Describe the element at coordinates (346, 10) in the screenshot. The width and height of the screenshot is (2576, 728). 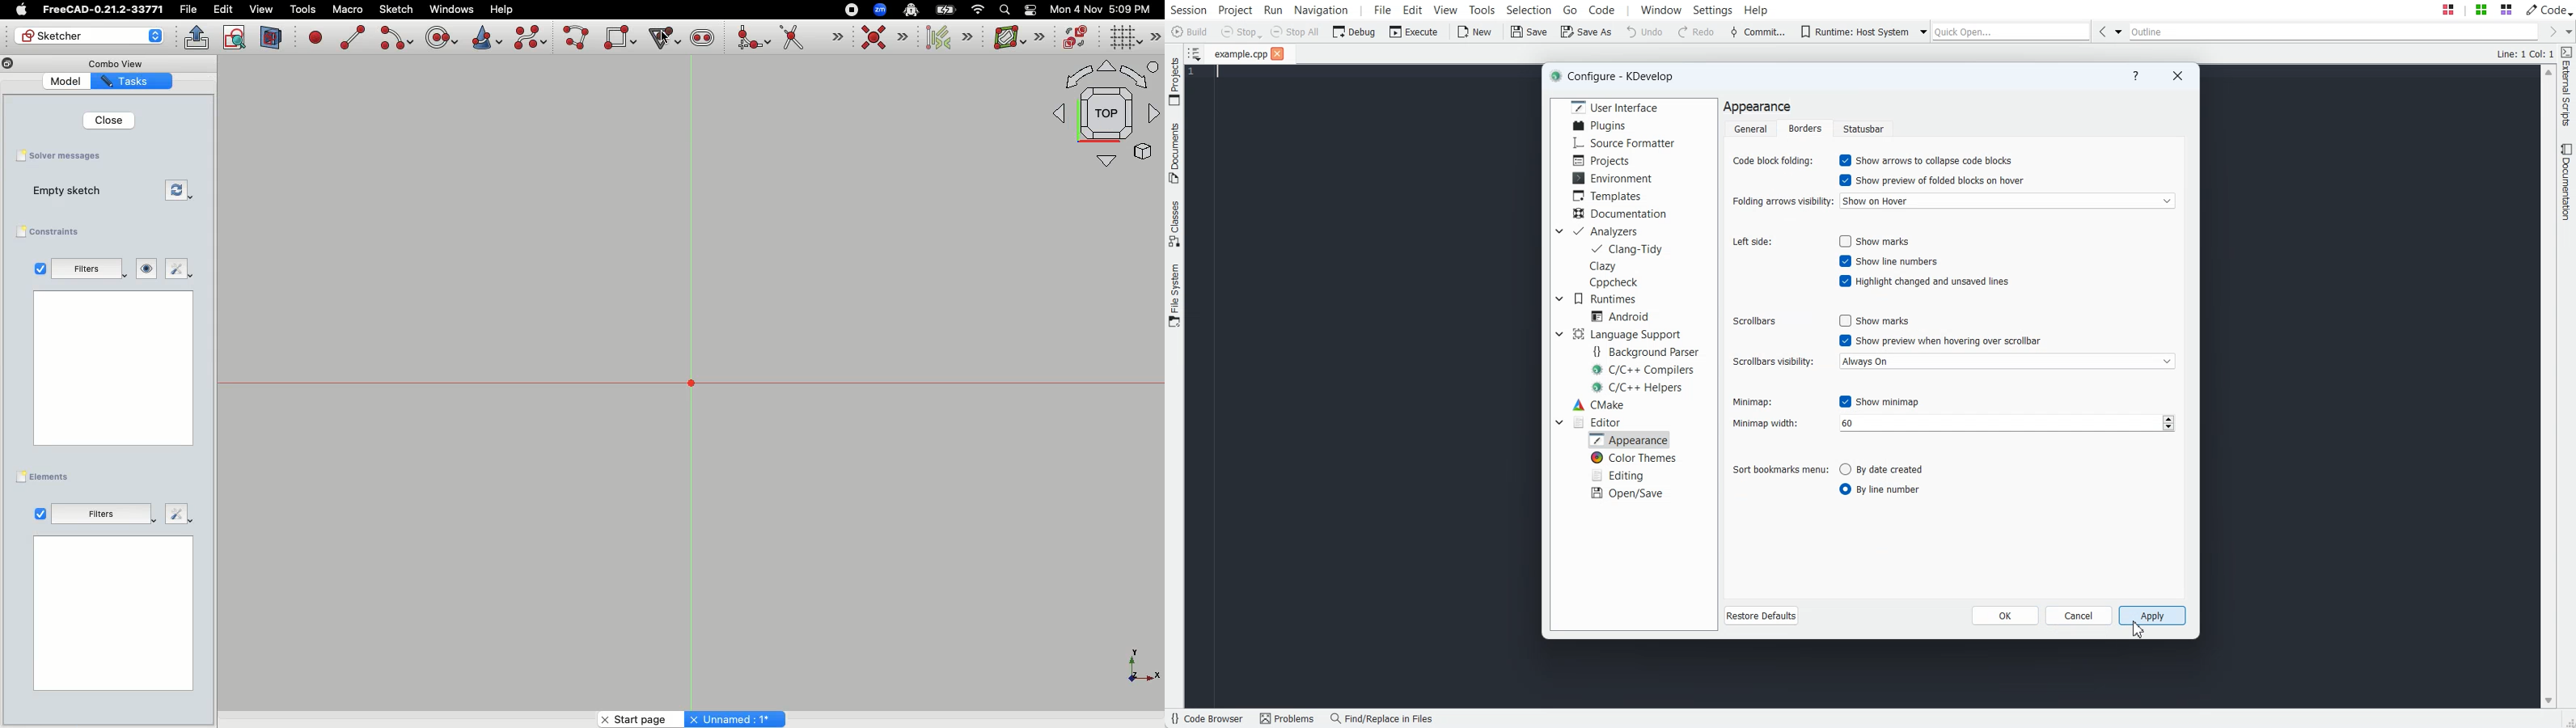
I see `Macro` at that location.